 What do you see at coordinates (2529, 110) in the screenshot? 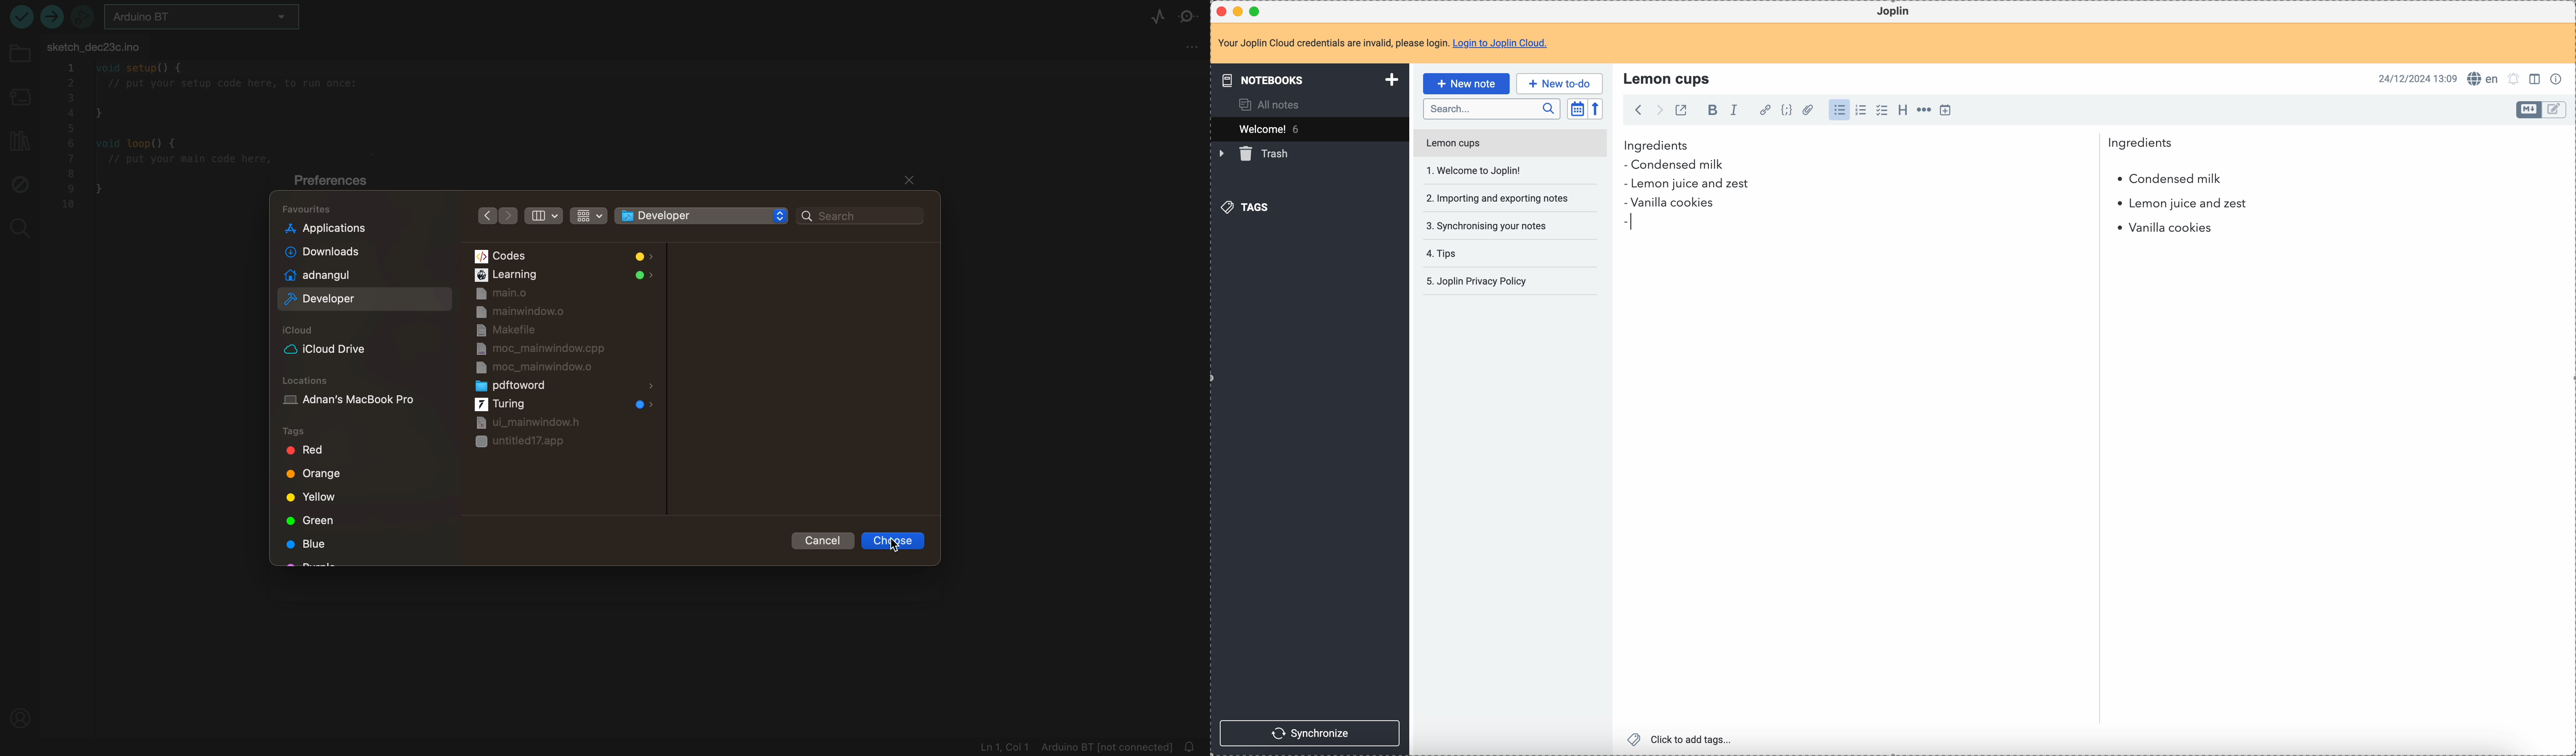
I see `toggle edit layout` at bounding box center [2529, 110].